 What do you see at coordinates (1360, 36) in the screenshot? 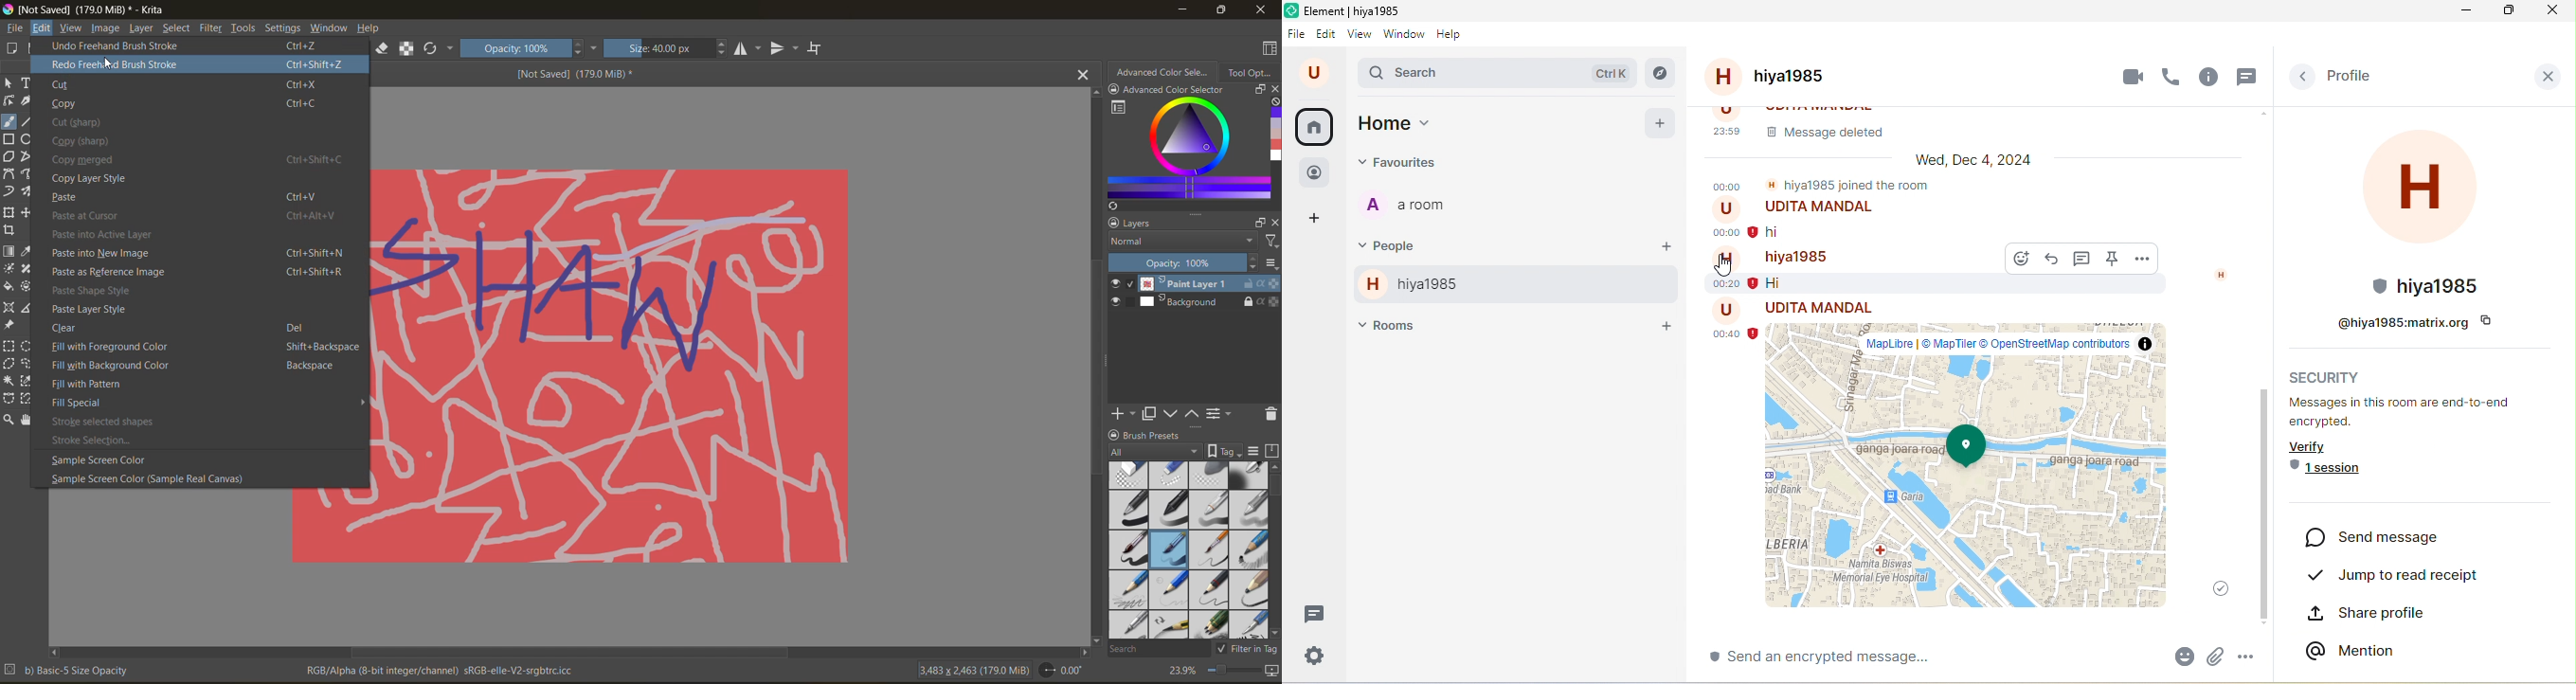
I see `view` at bounding box center [1360, 36].